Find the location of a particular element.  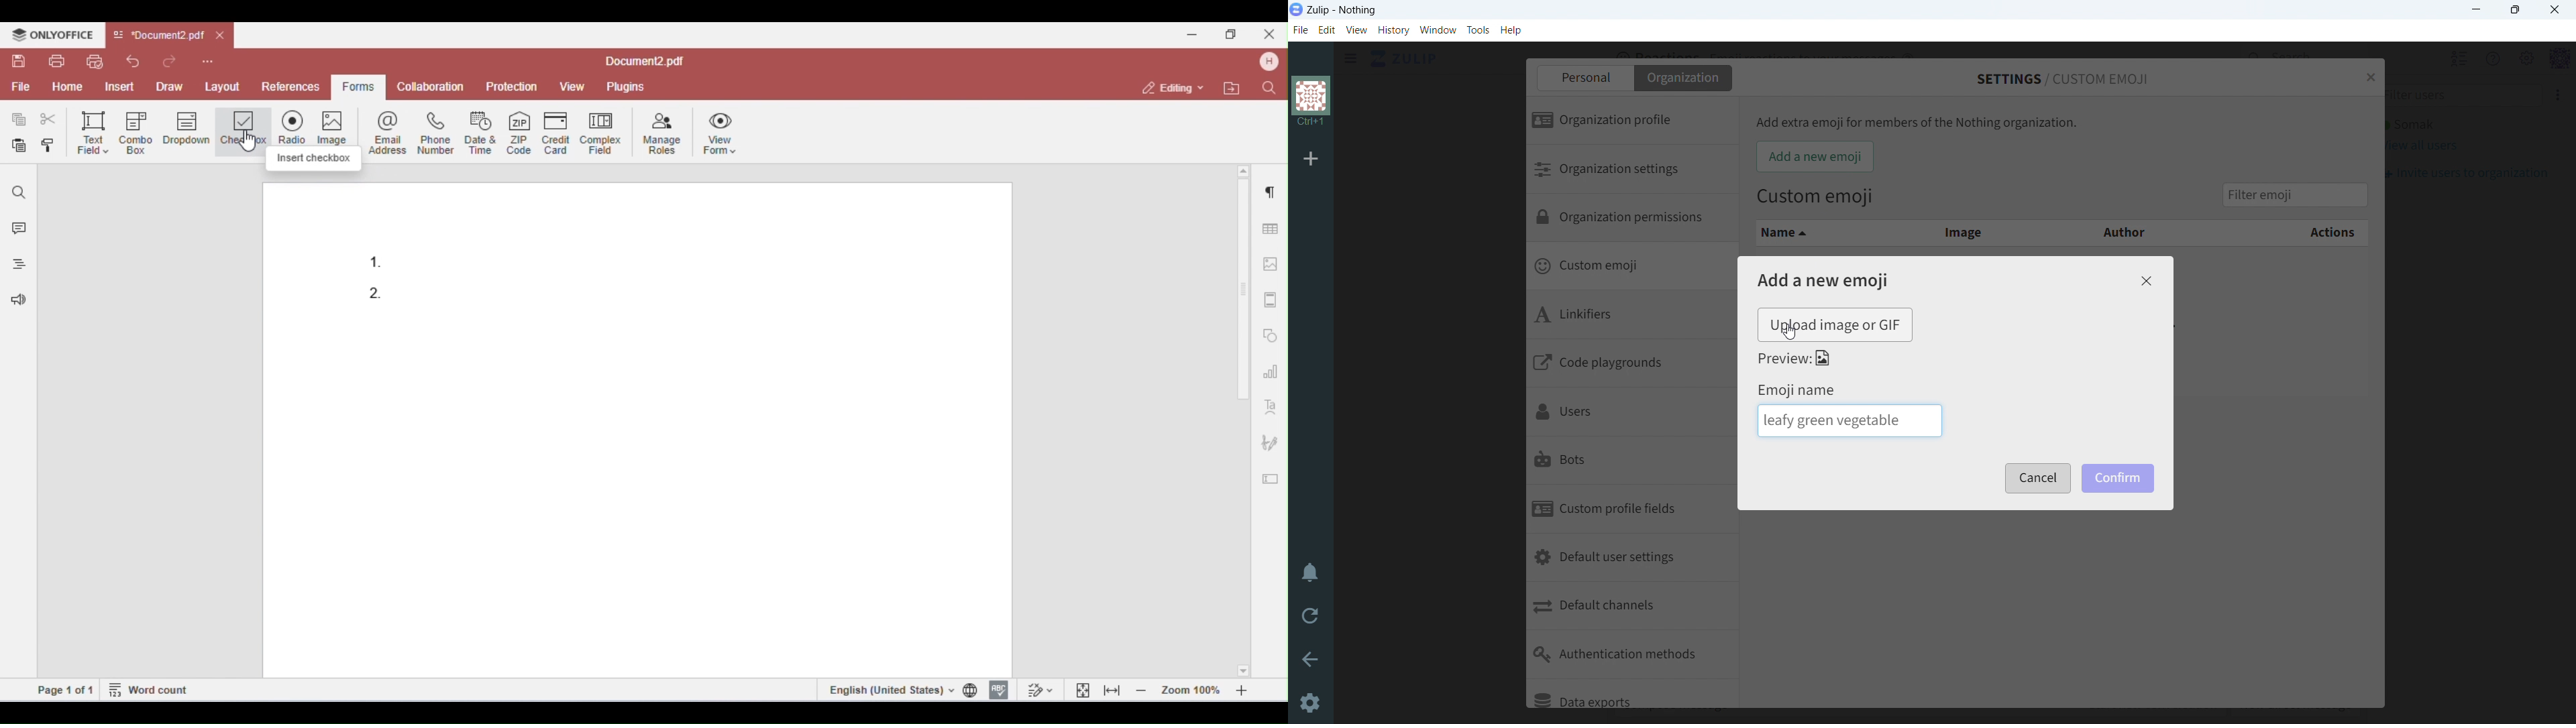

view is located at coordinates (1357, 30).